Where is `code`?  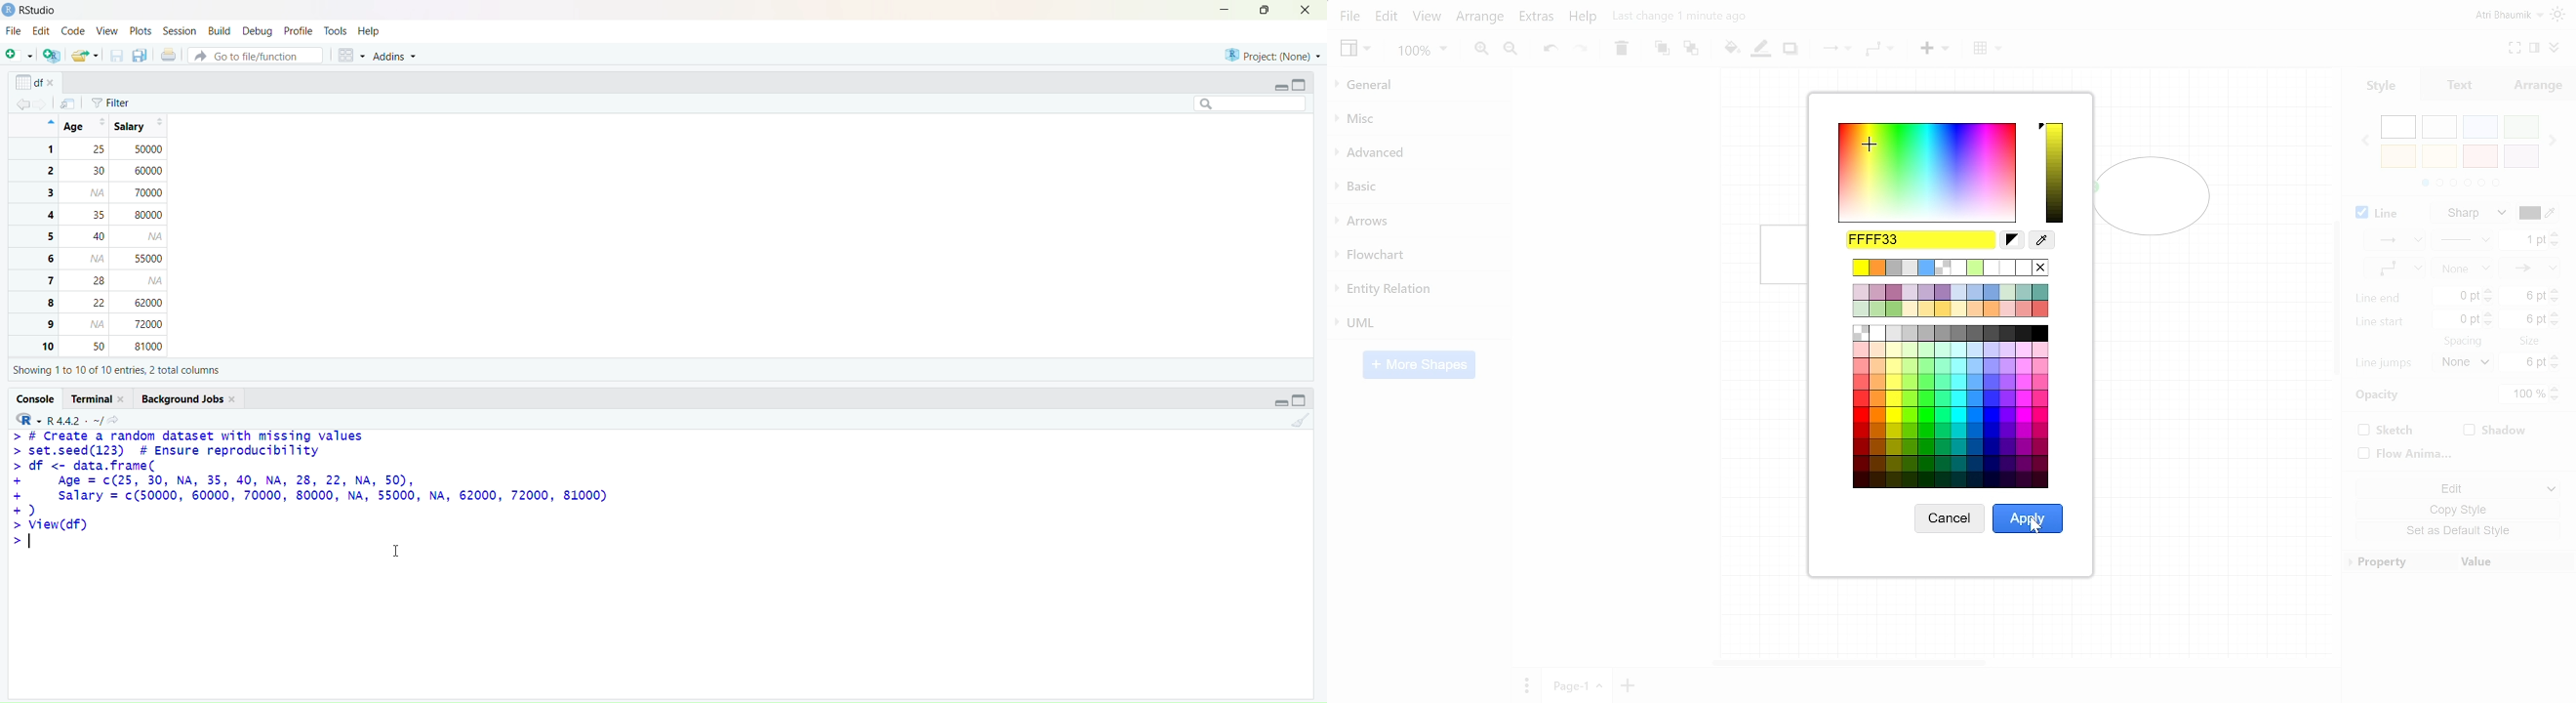 code is located at coordinates (73, 30).